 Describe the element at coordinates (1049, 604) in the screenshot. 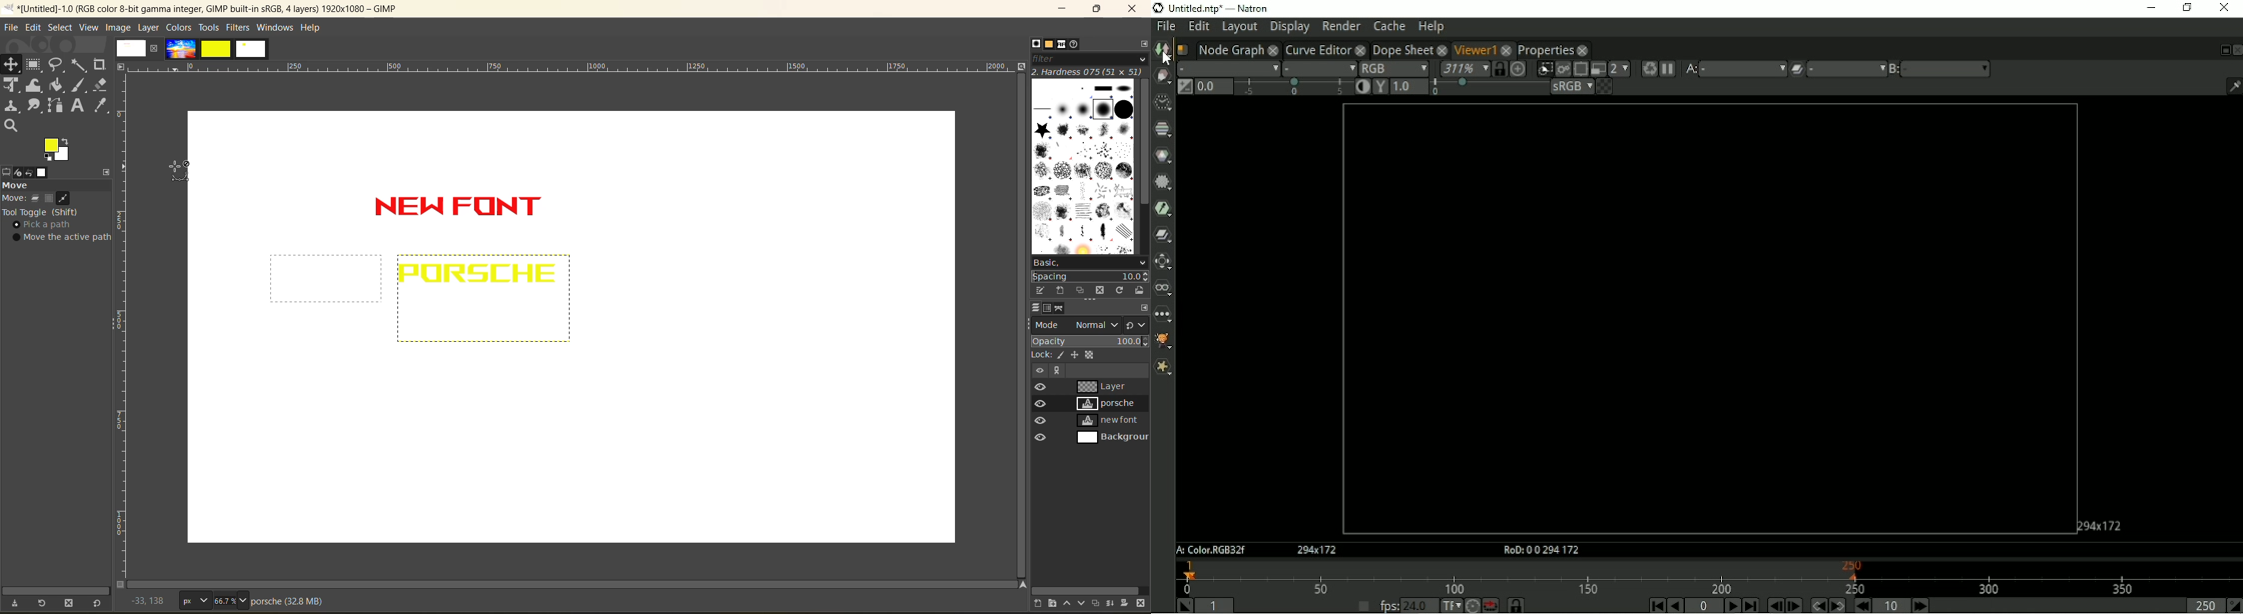

I see `create a new layer group` at that location.